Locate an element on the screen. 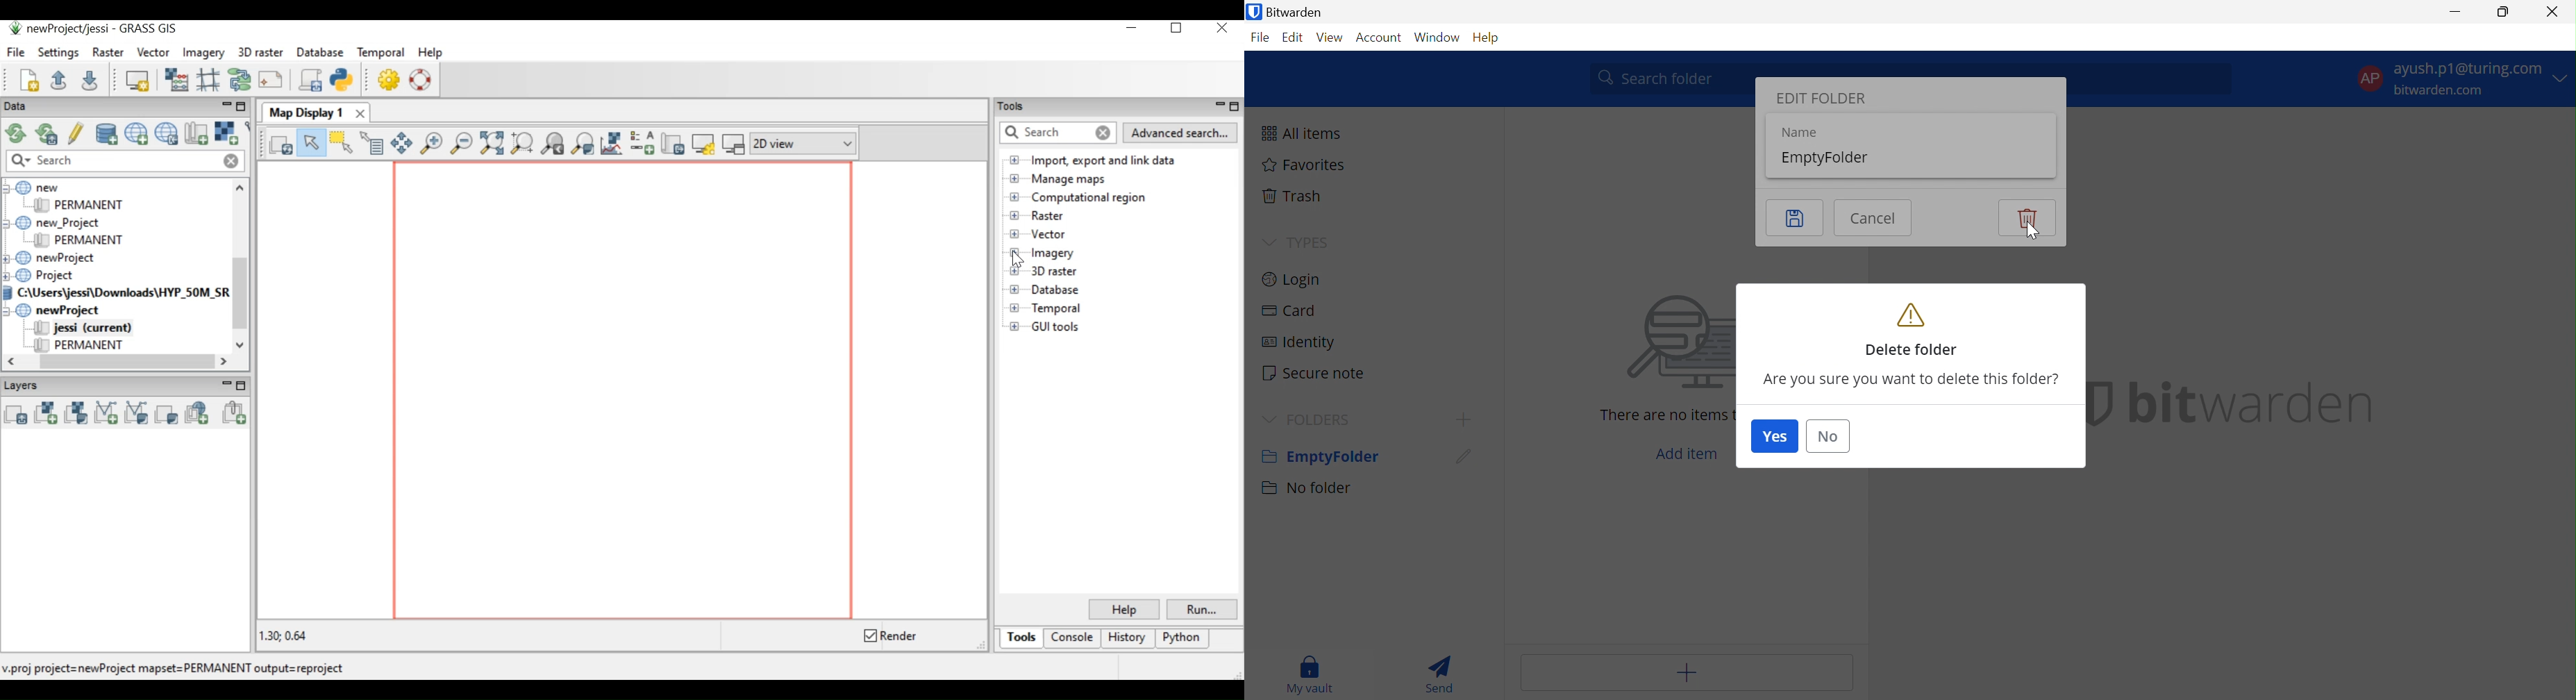  Edit is located at coordinates (1294, 38).